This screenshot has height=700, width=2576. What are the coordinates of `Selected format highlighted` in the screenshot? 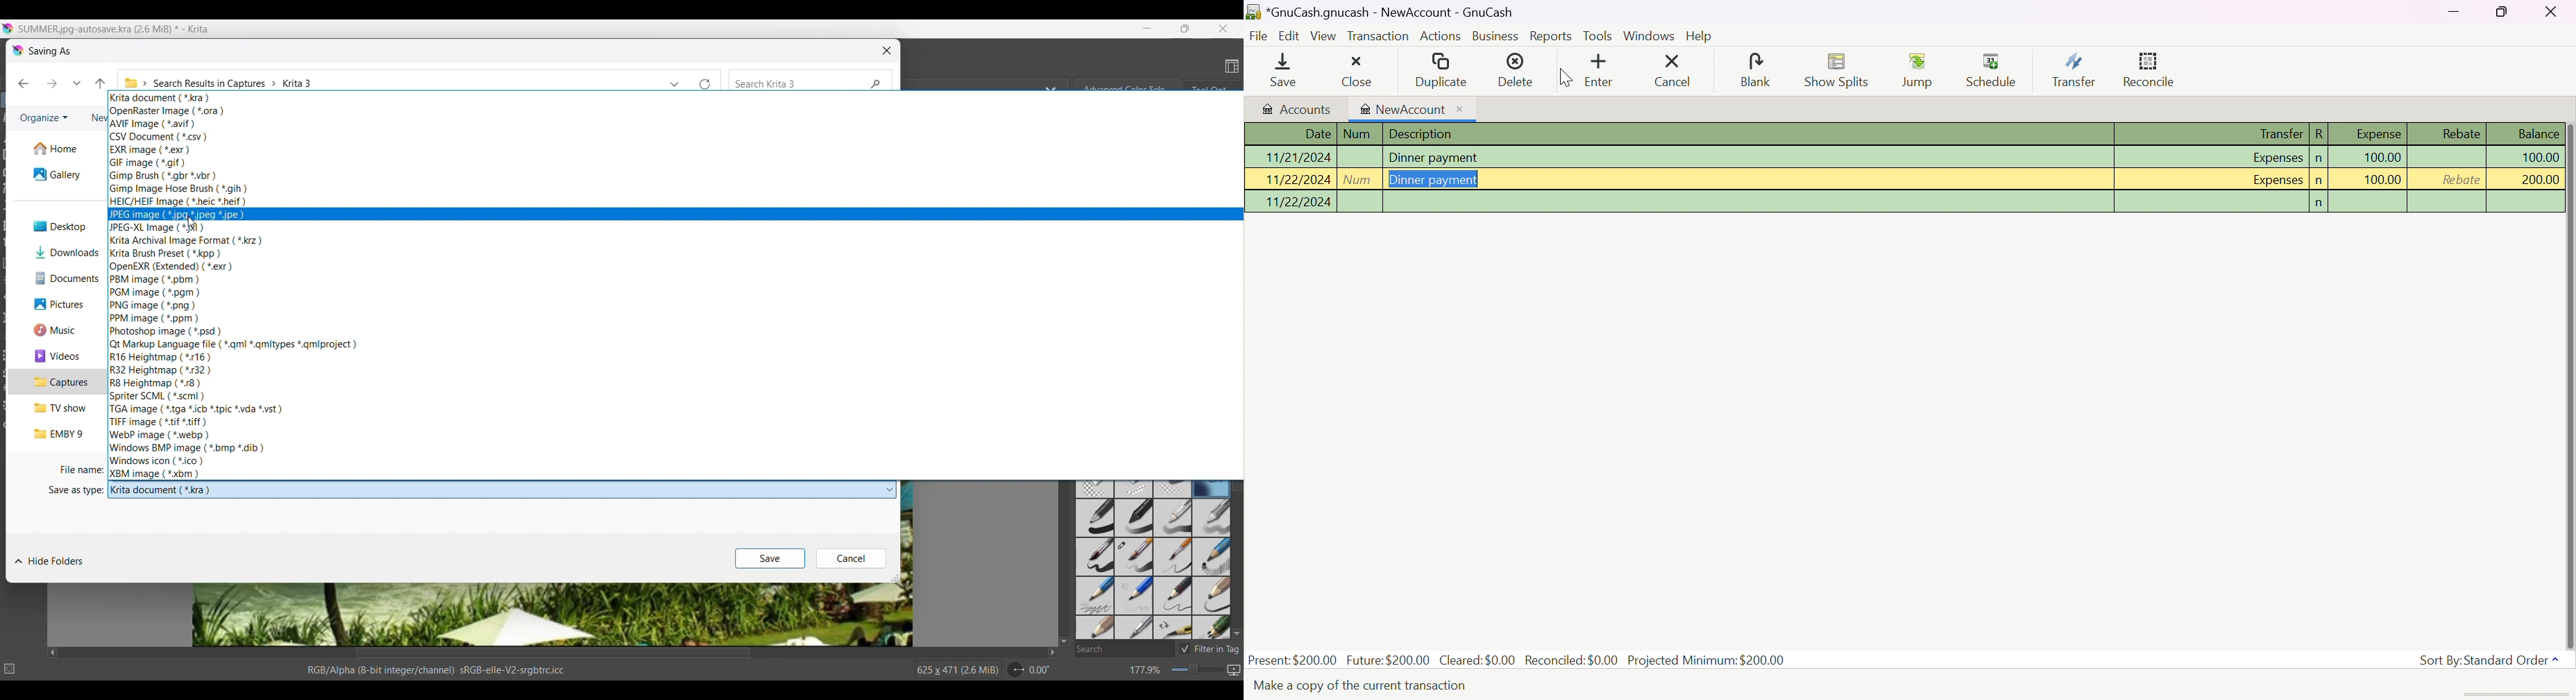 It's located at (802, 215).